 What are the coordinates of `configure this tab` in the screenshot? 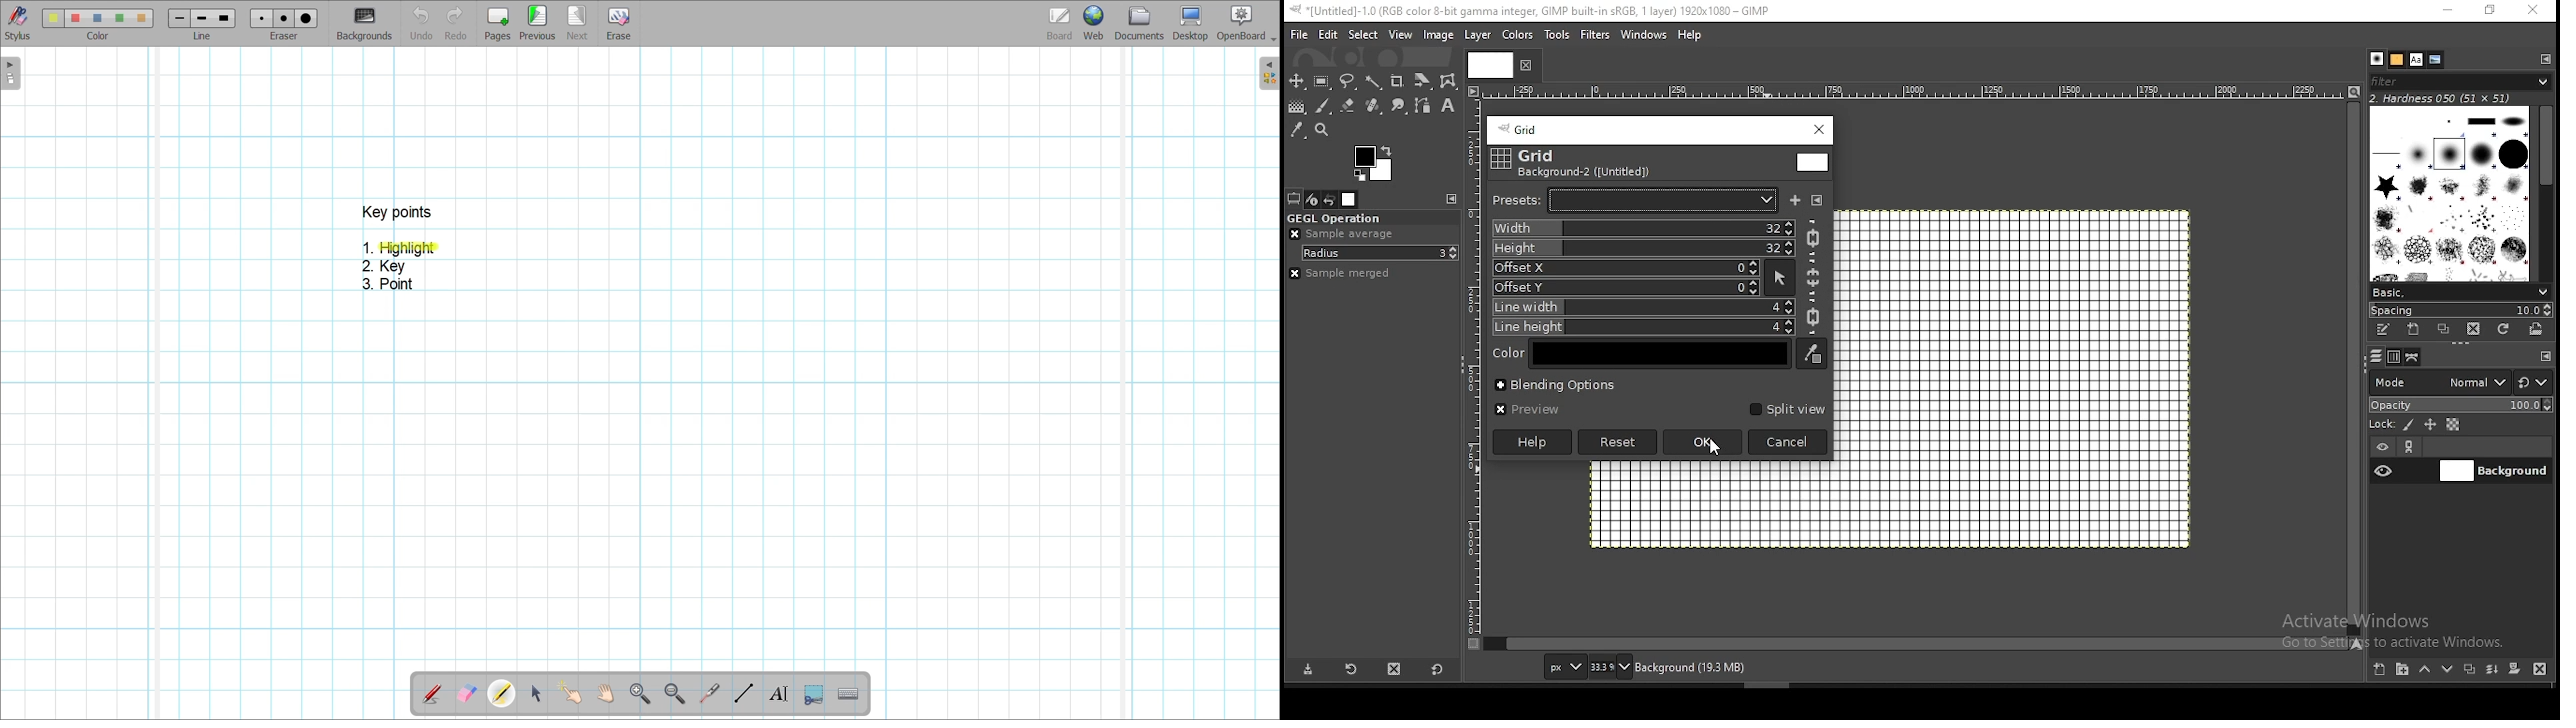 It's located at (1817, 199).